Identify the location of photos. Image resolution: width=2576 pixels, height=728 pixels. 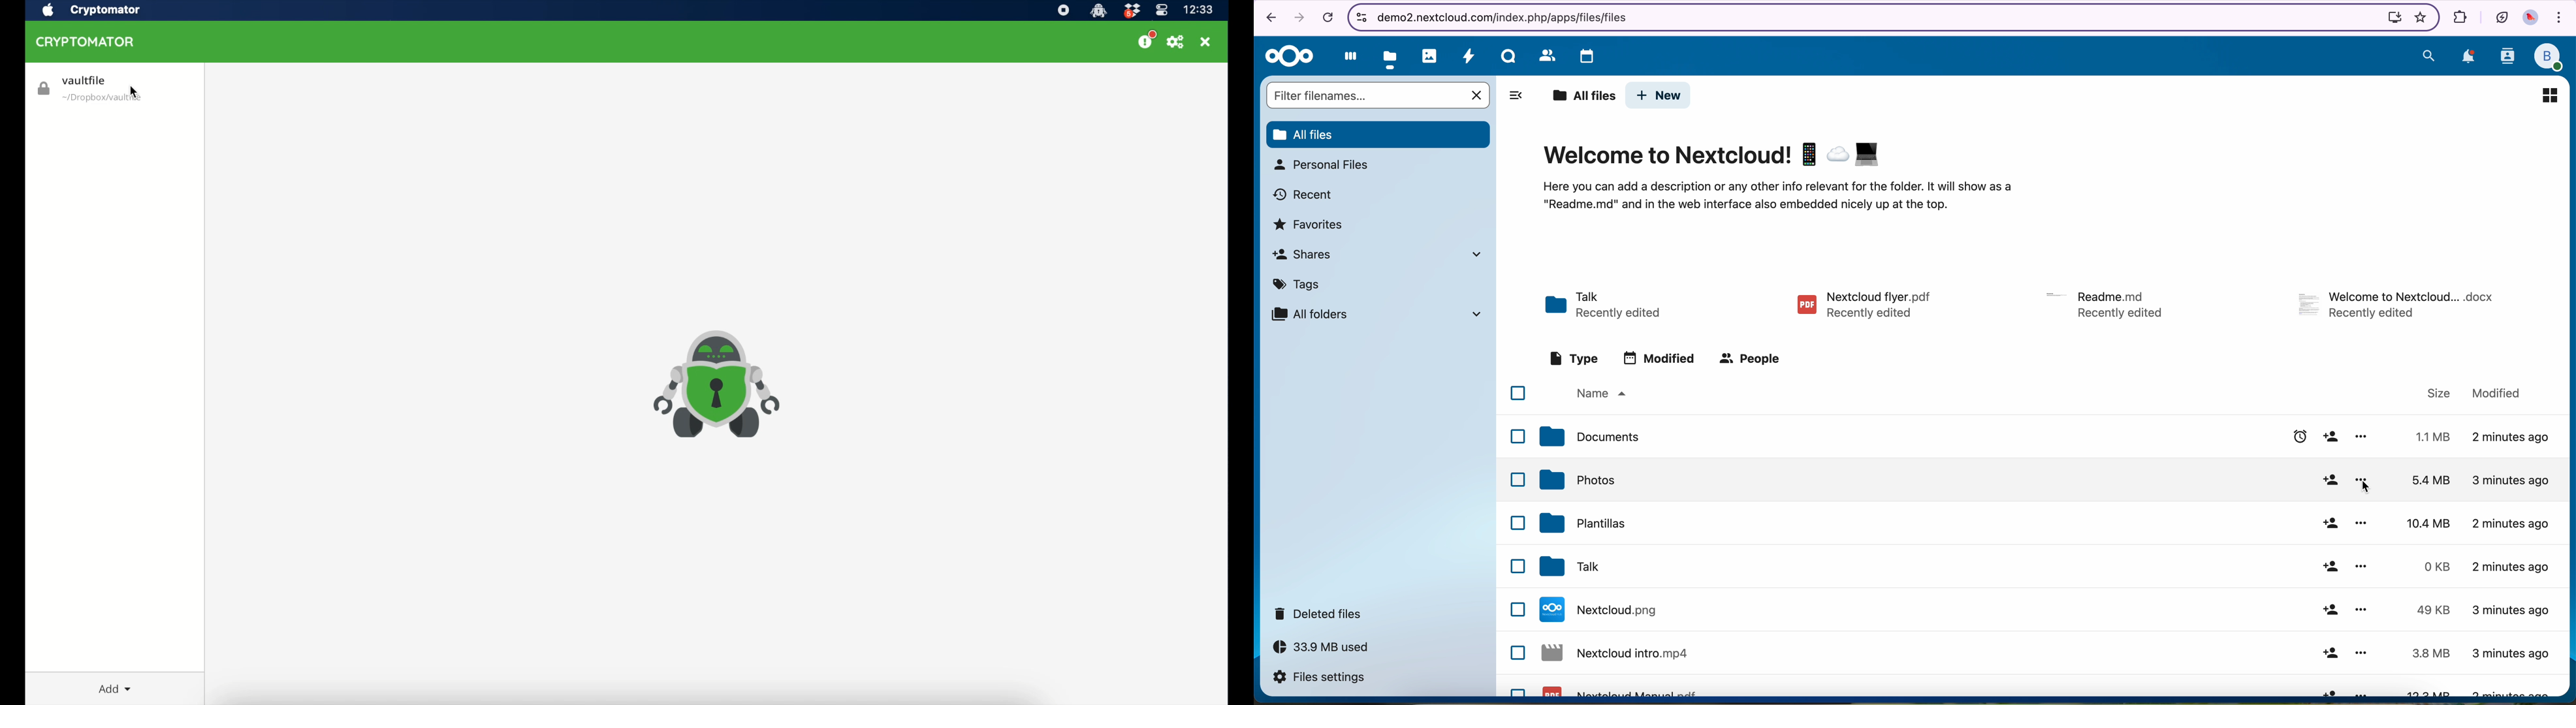
(1430, 55).